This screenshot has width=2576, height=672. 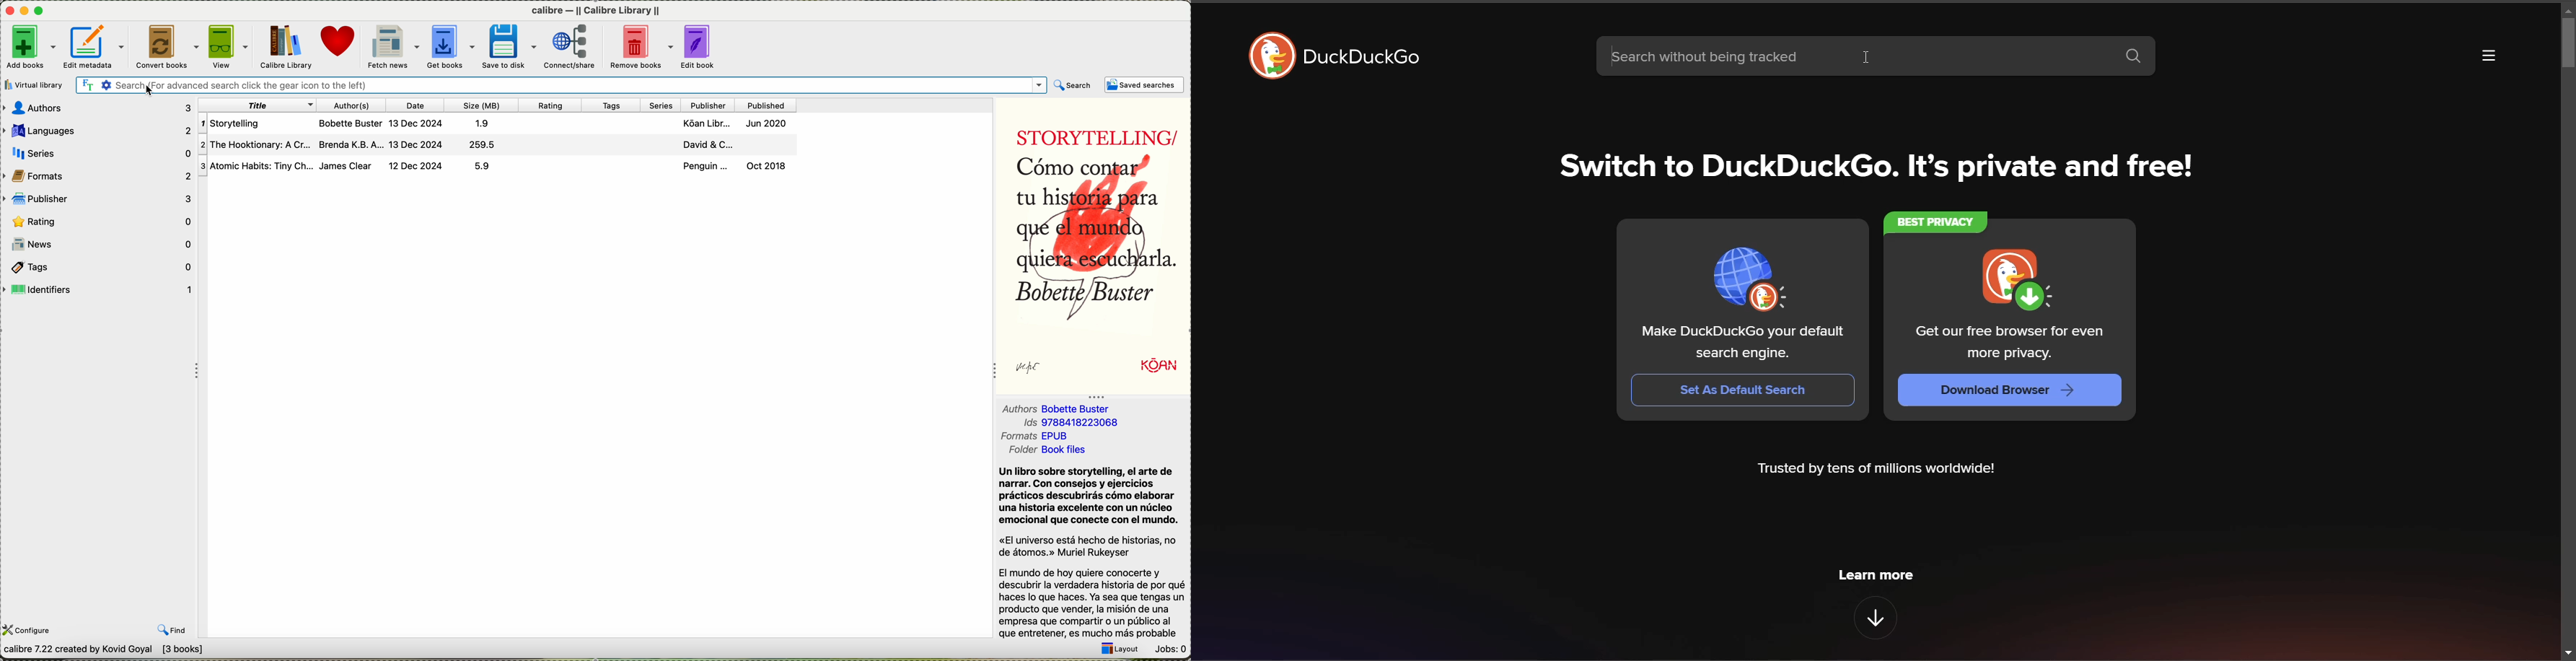 I want to click on more options, so click(x=2488, y=58).